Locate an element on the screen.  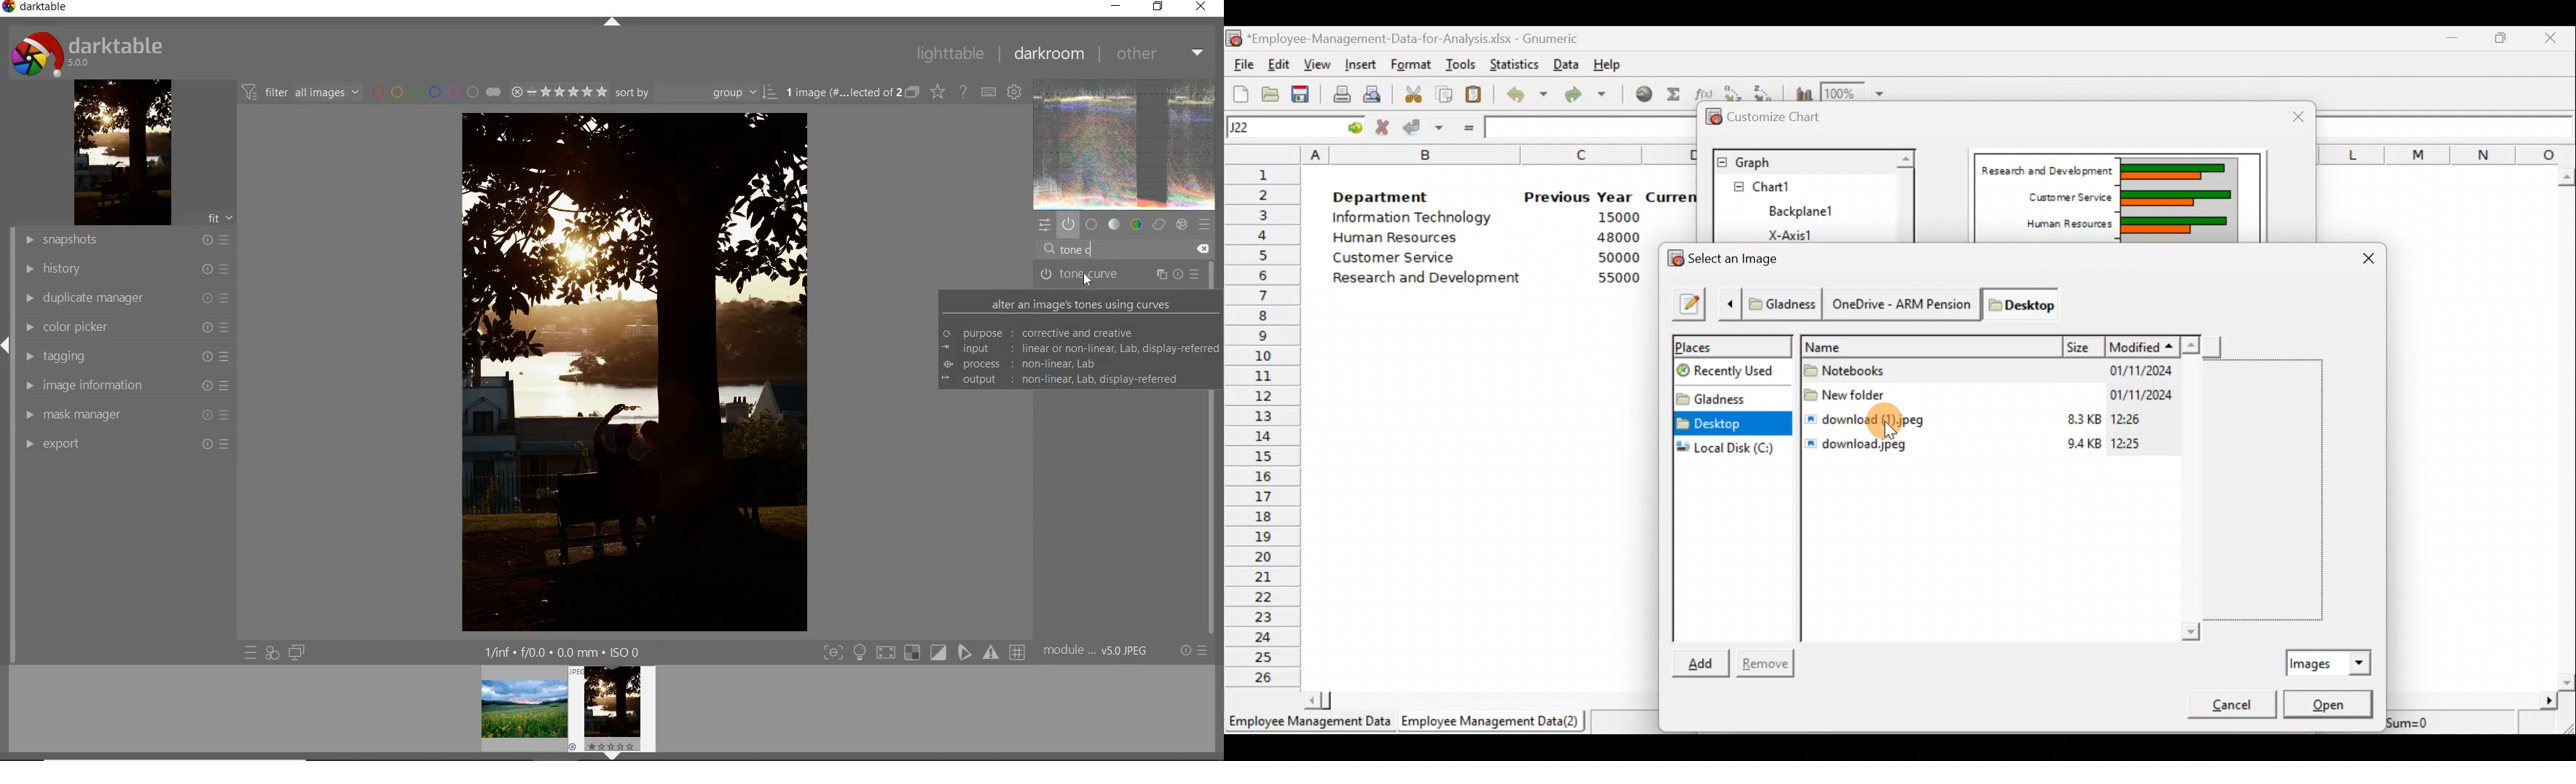
Redo undone action is located at coordinates (1593, 96).